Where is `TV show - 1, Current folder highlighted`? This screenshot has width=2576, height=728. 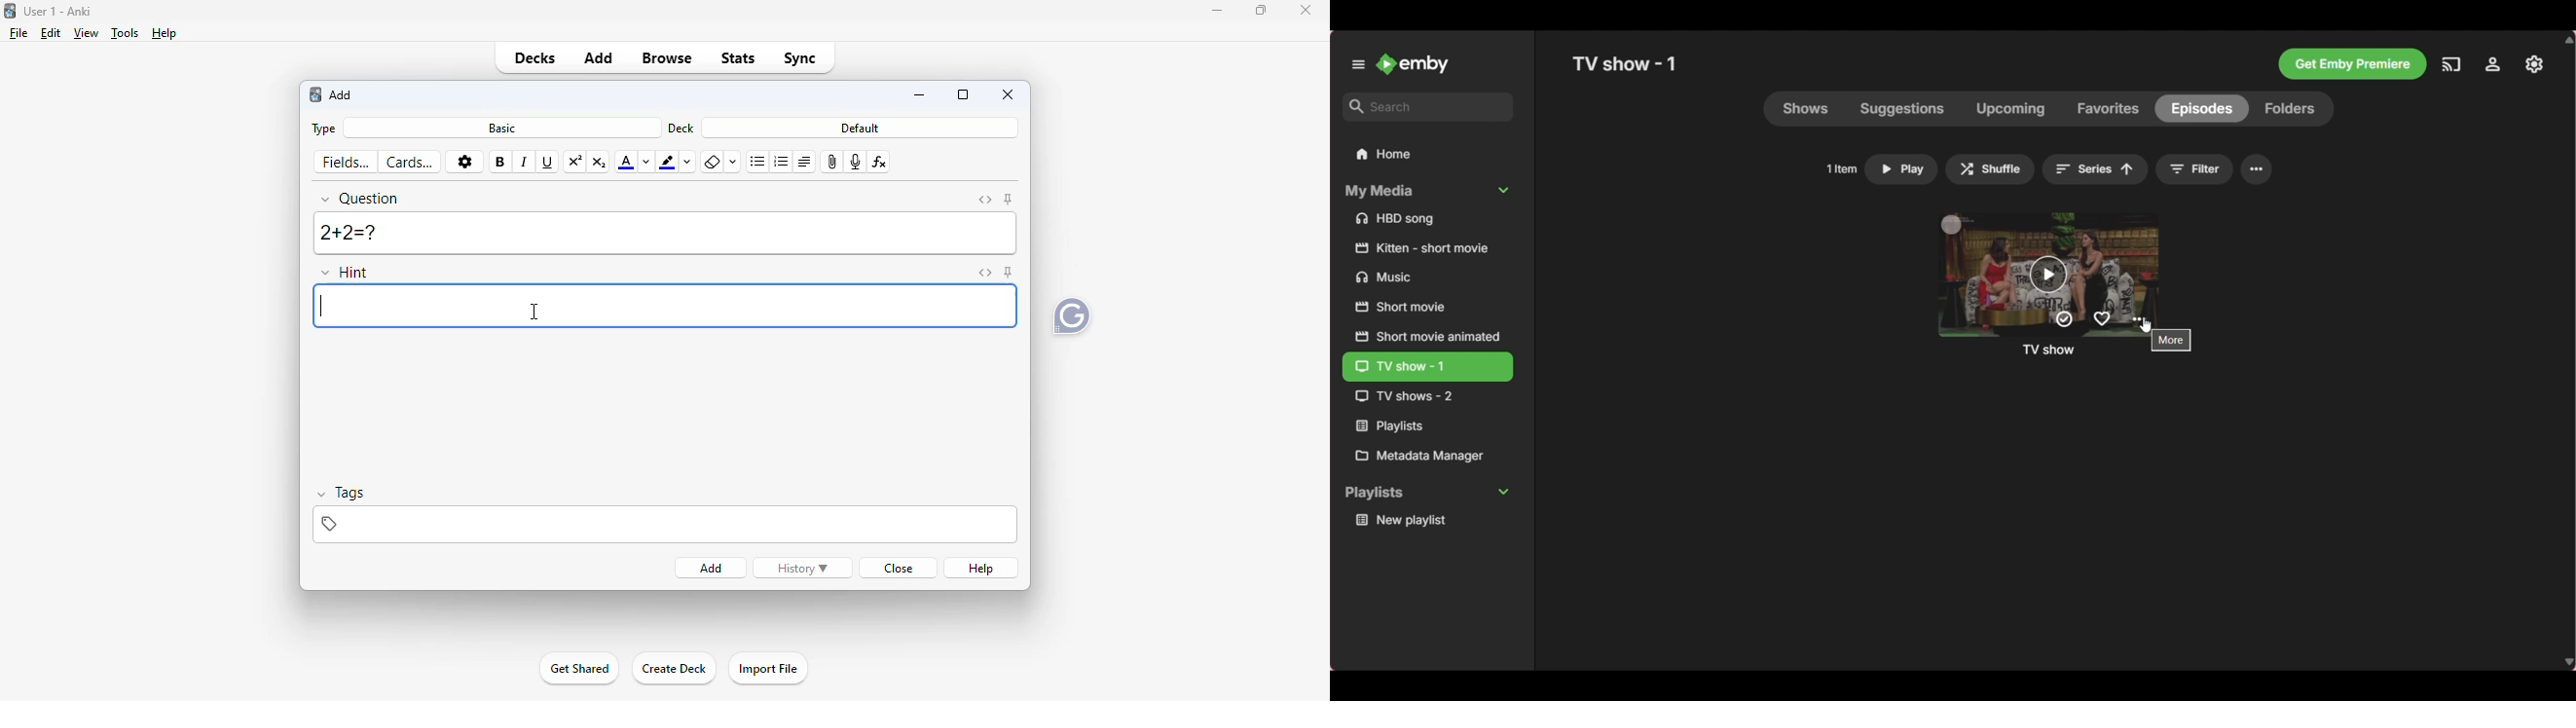 TV show - 1, Current folder highlighted is located at coordinates (1427, 367).